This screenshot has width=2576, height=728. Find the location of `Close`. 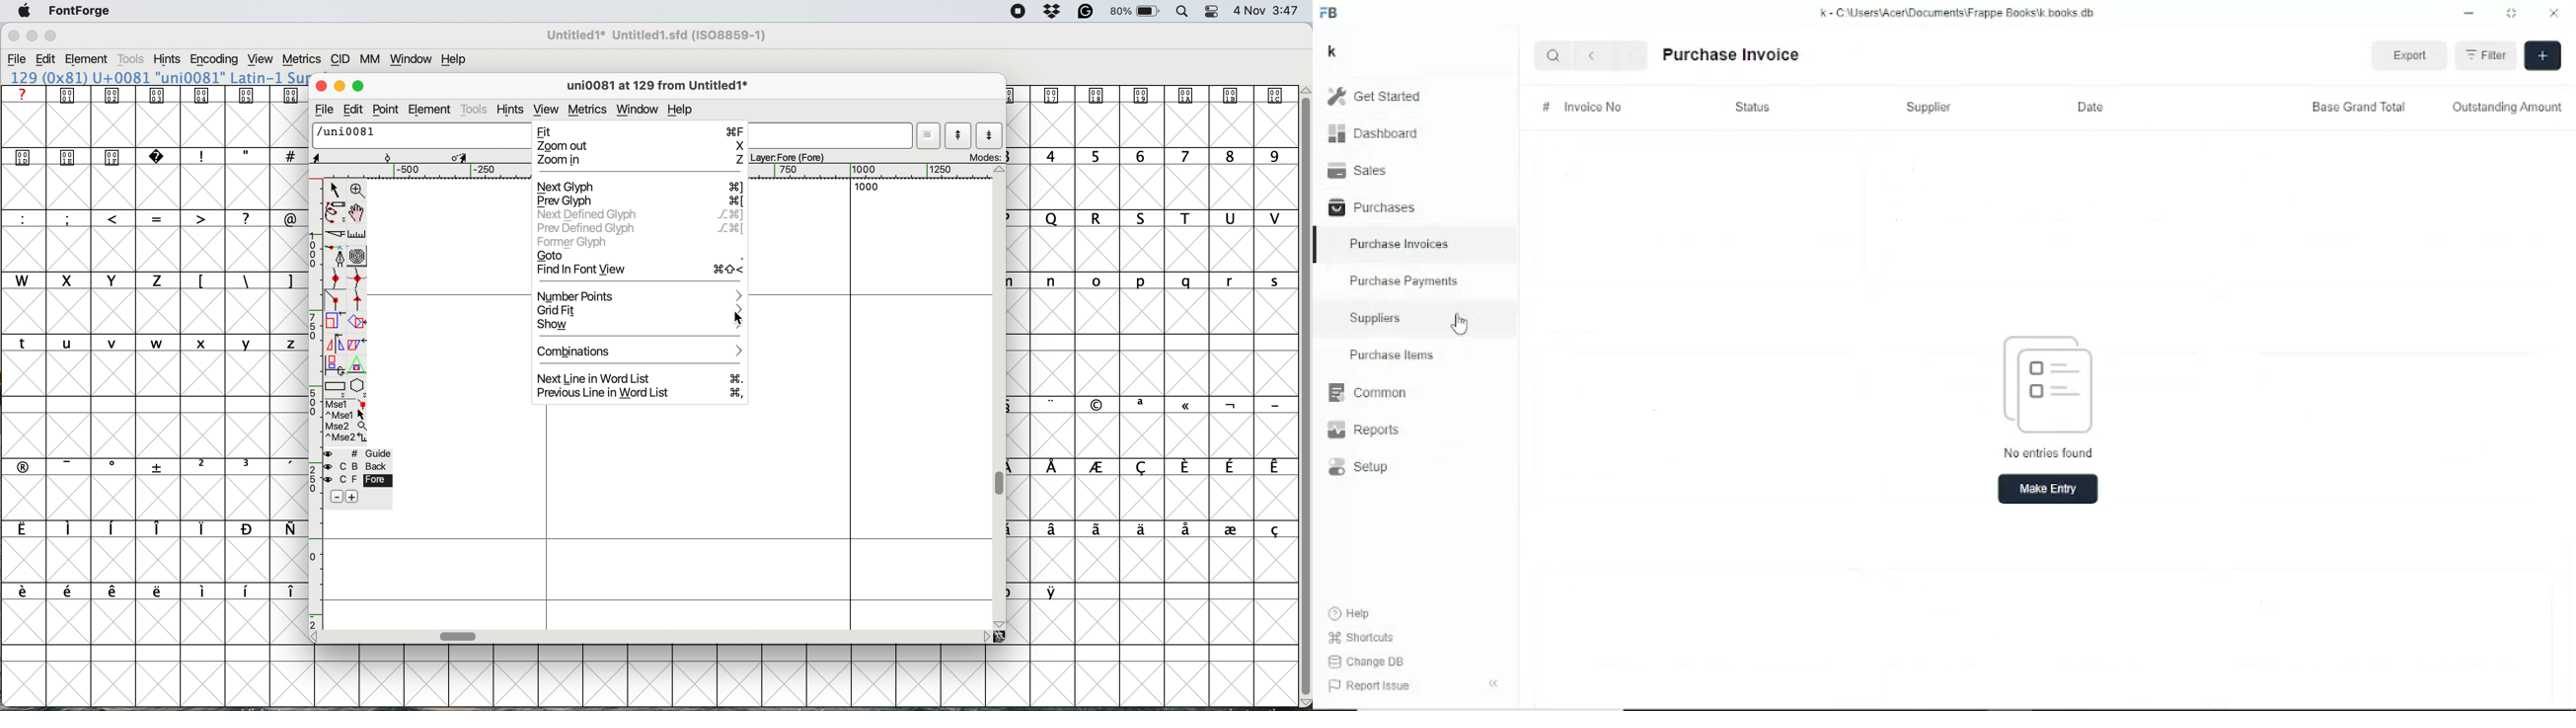

Close is located at coordinates (2553, 13).